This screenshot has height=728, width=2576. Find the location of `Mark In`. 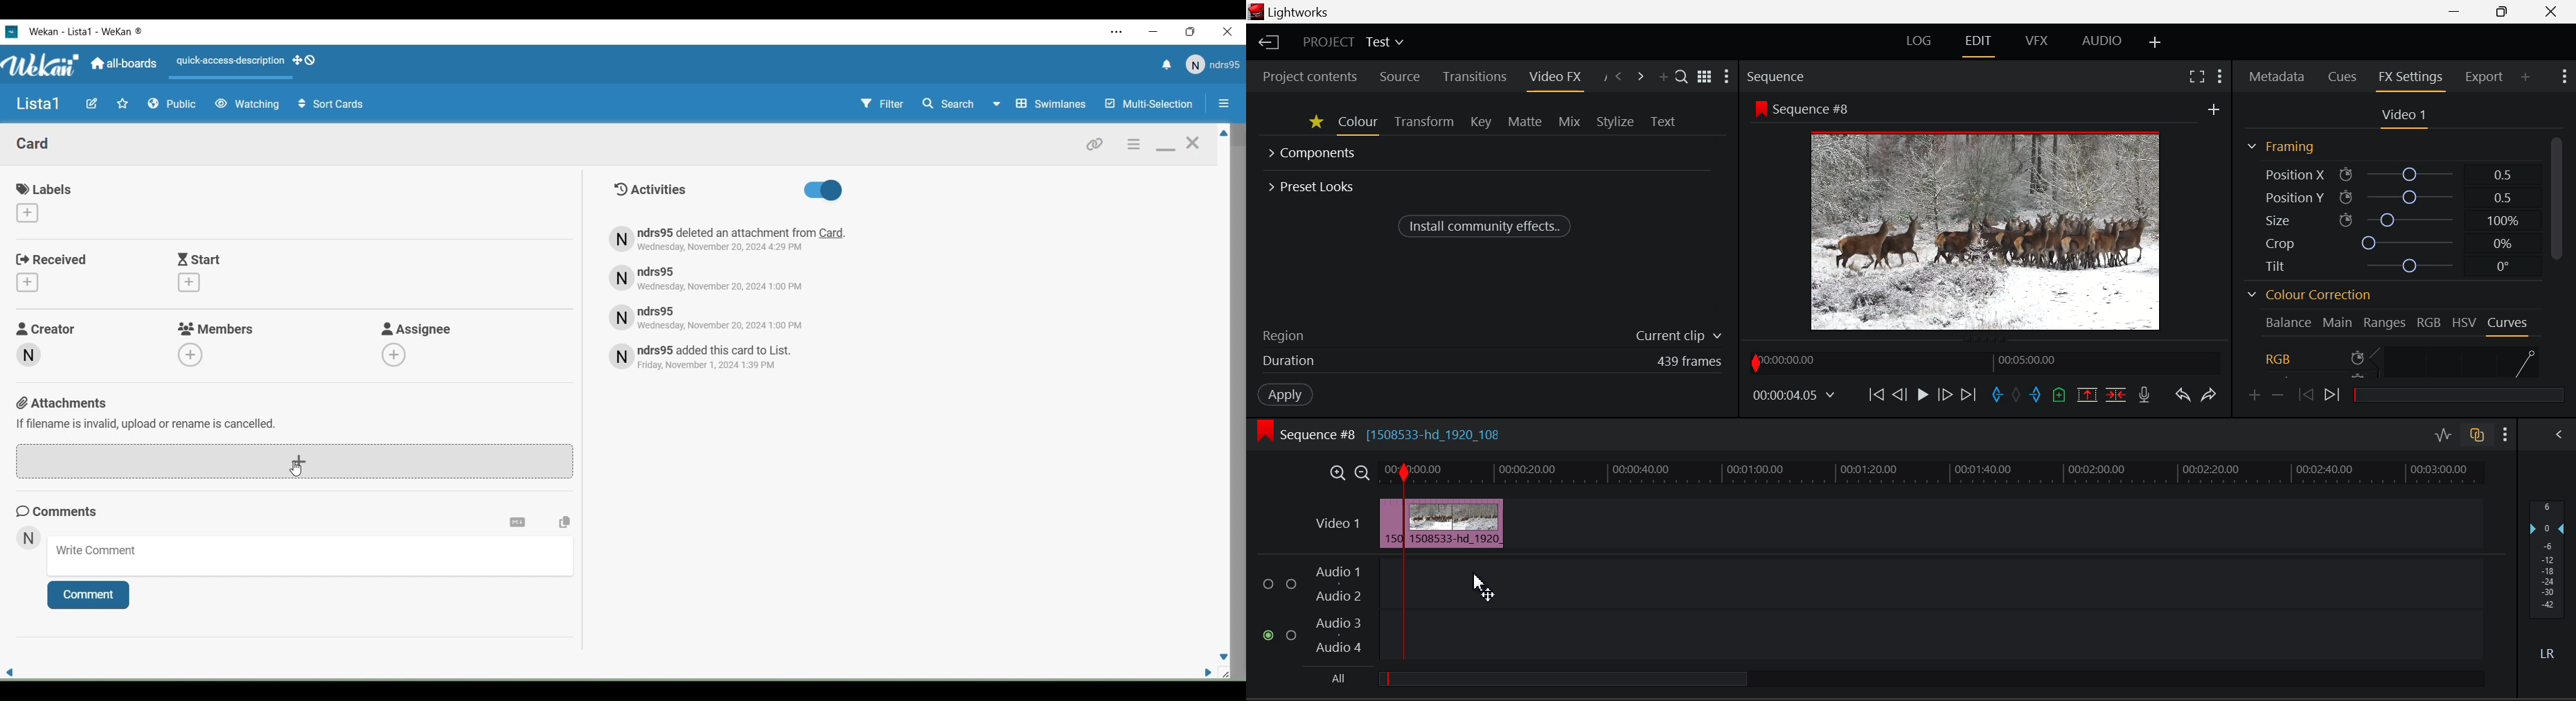

Mark In is located at coordinates (1998, 394).